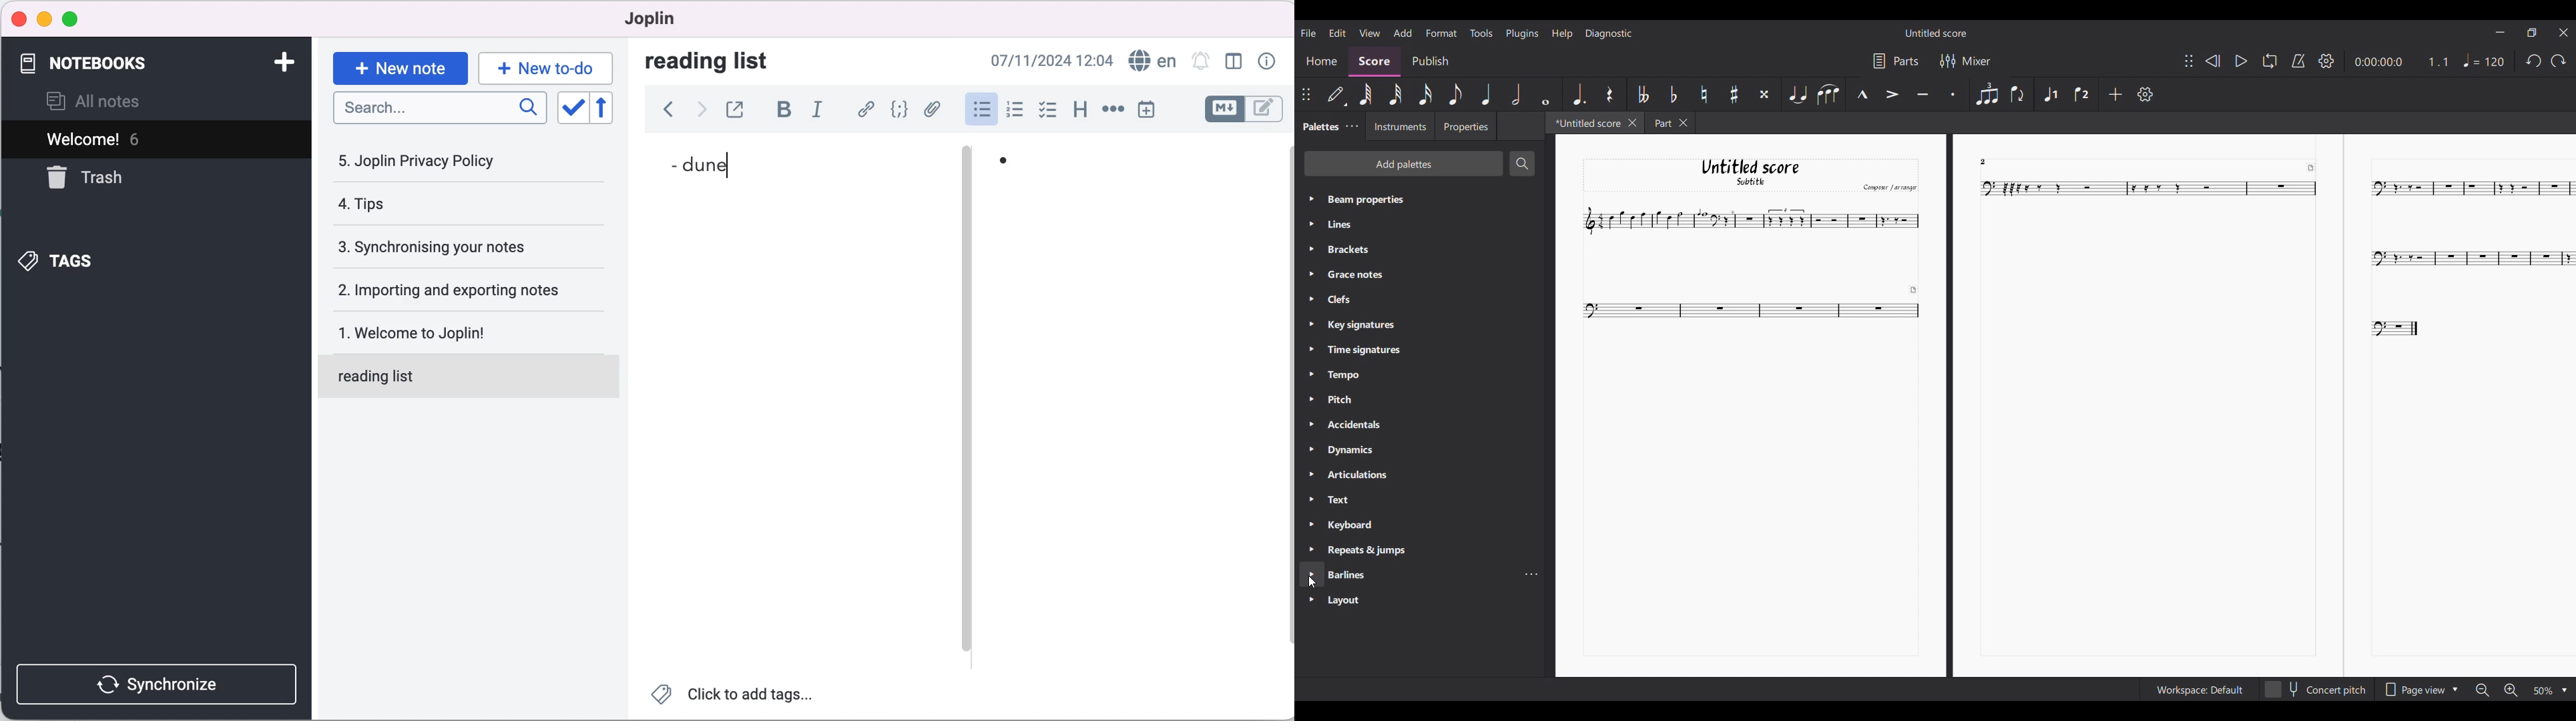 The height and width of the screenshot is (728, 2576). Describe the element at coordinates (1481, 33) in the screenshot. I see `Tools menu` at that location.